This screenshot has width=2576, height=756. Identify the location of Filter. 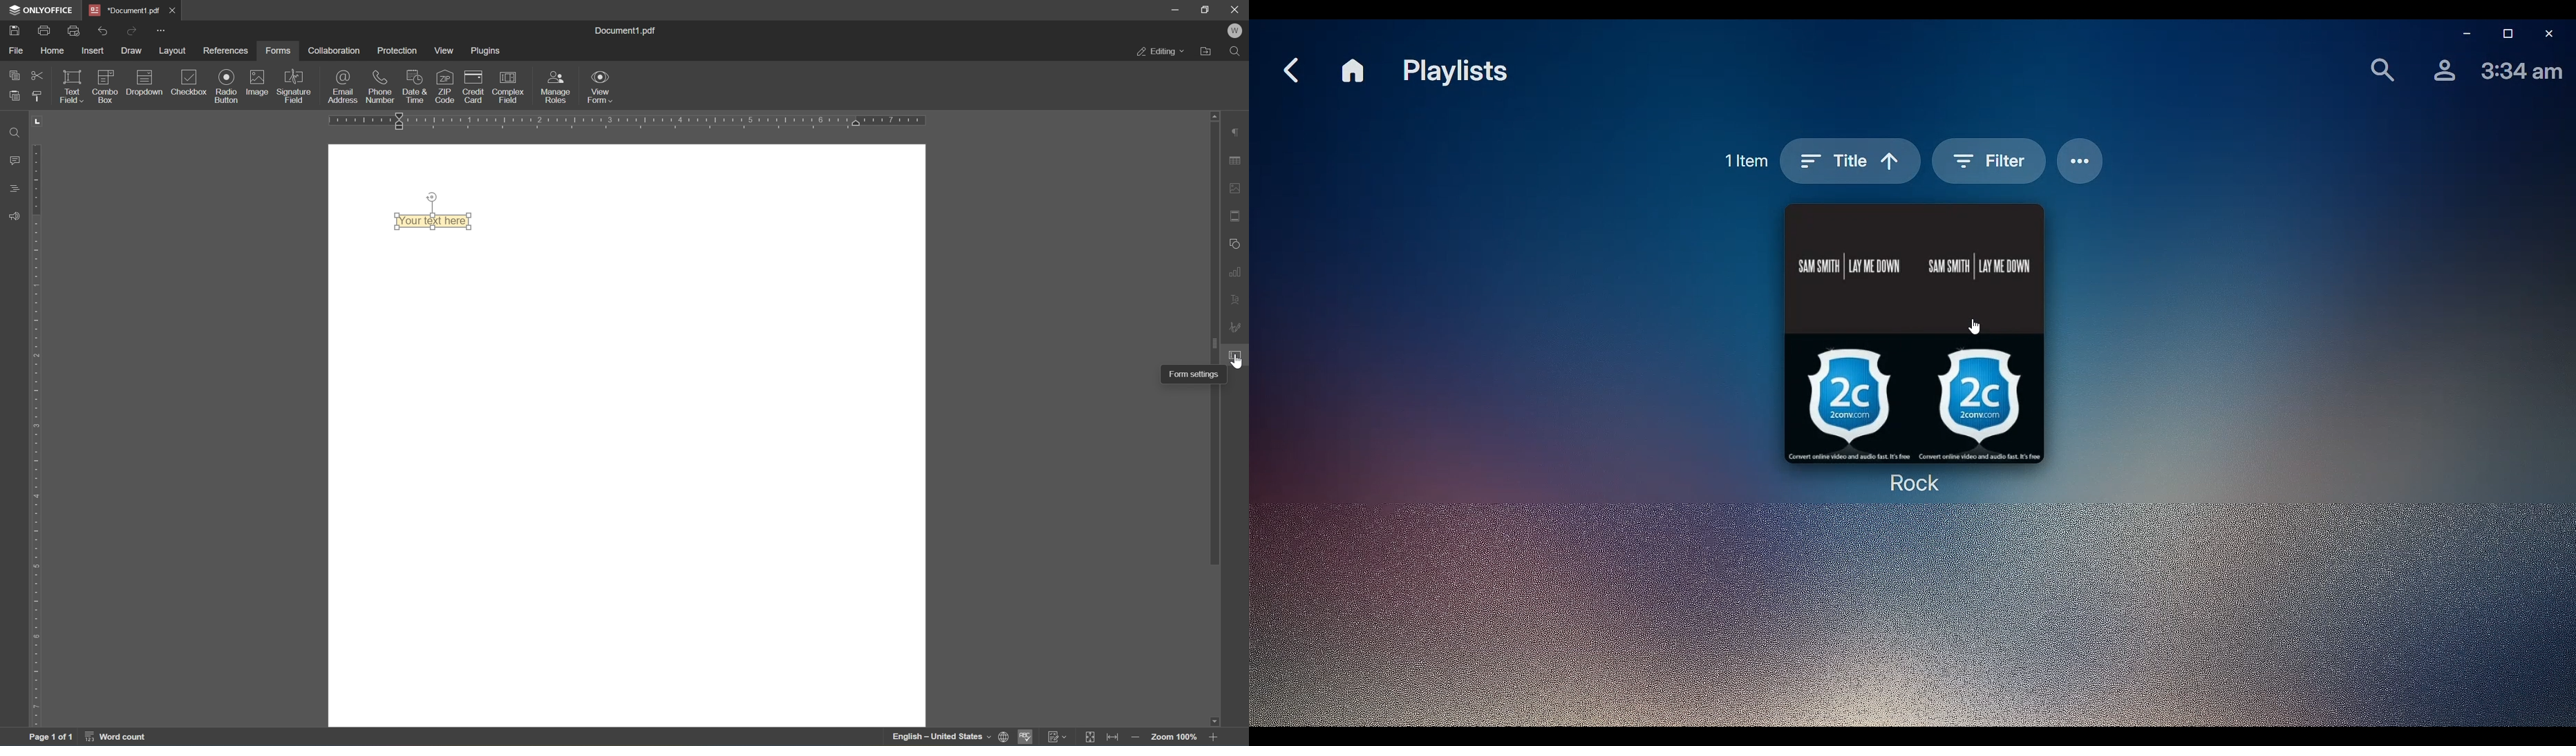
(1986, 161).